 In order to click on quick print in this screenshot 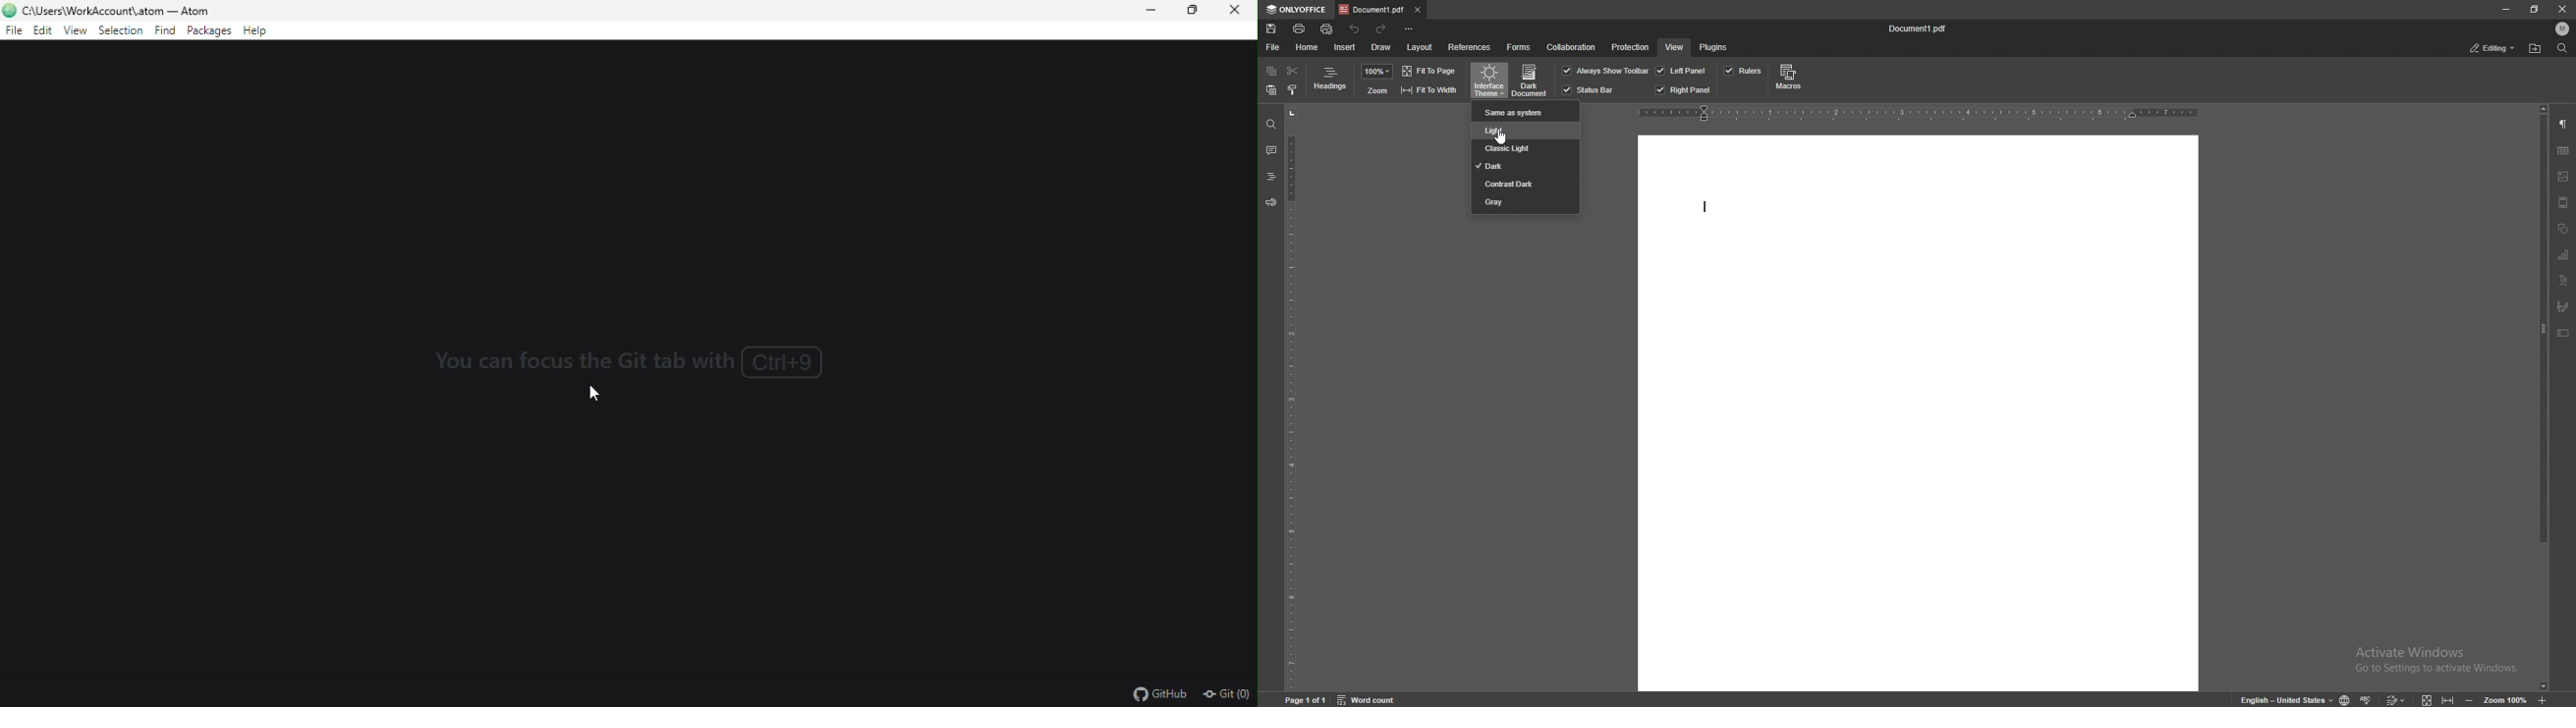, I will do `click(1327, 30)`.